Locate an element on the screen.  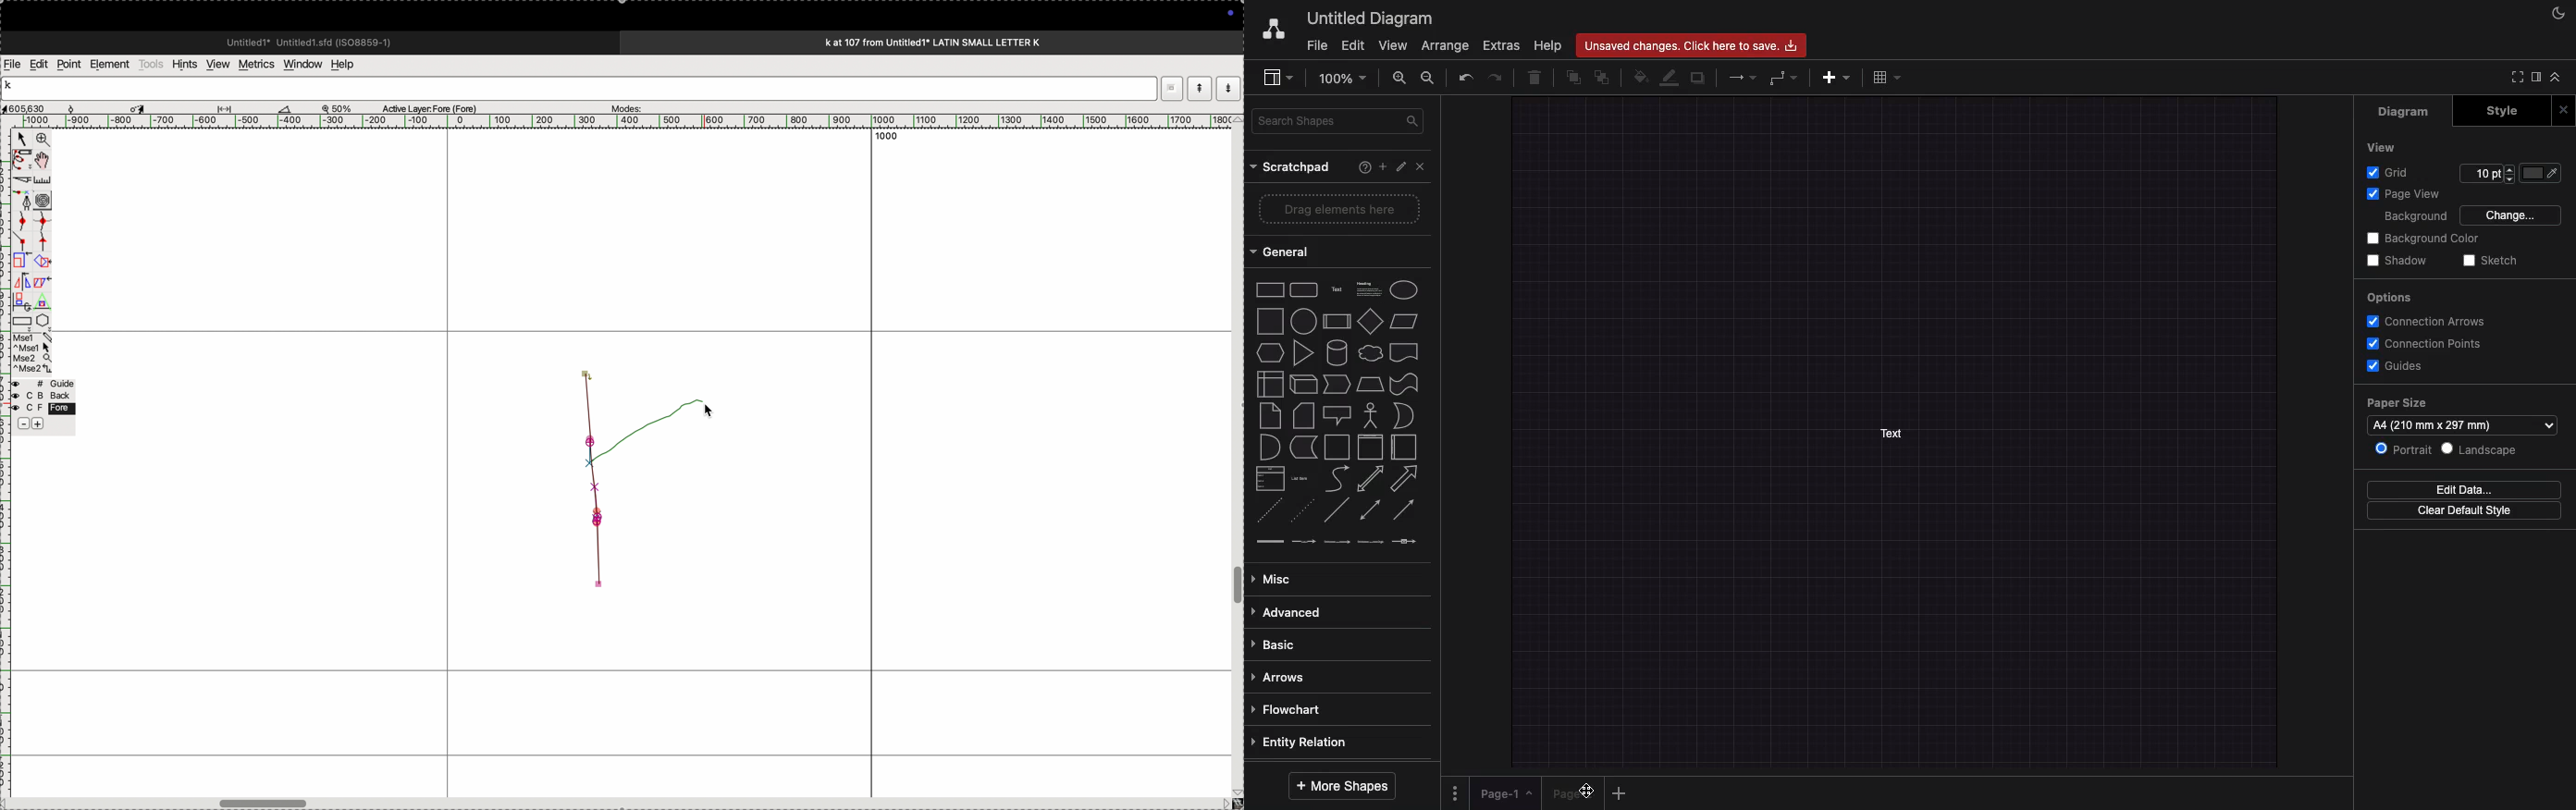
Arrows is located at coordinates (1279, 676).